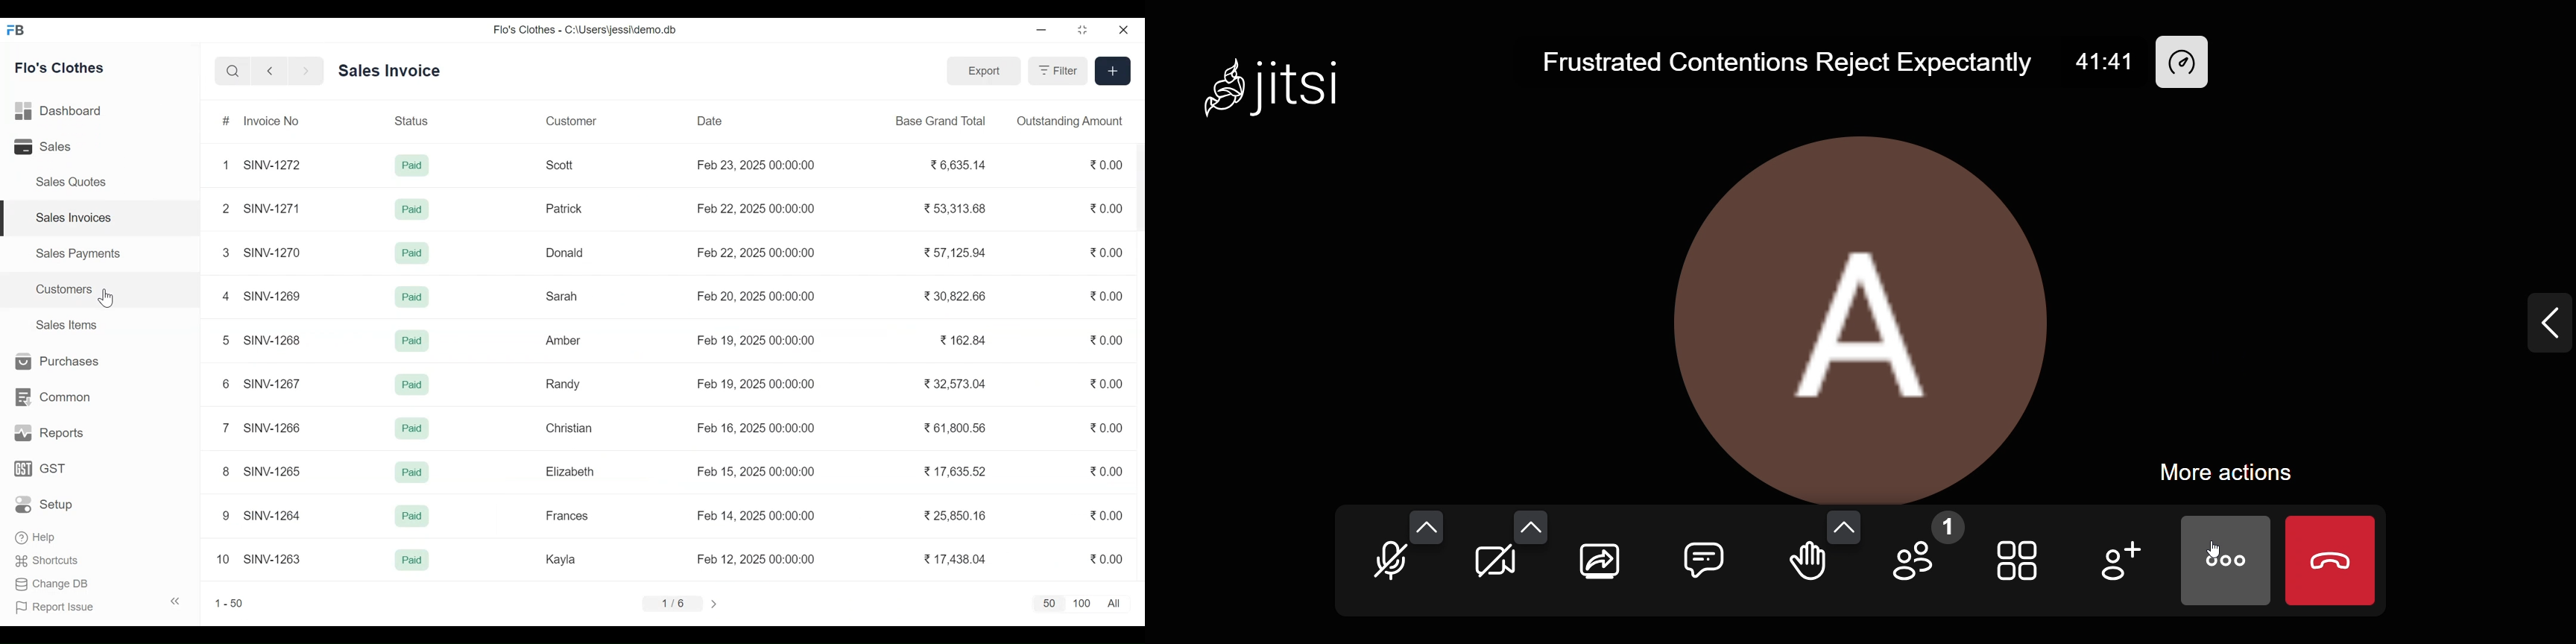 This screenshot has width=2576, height=644. Describe the element at coordinates (757, 253) in the screenshot. I see `Feb 22, 2025 00:00:00` at that location.